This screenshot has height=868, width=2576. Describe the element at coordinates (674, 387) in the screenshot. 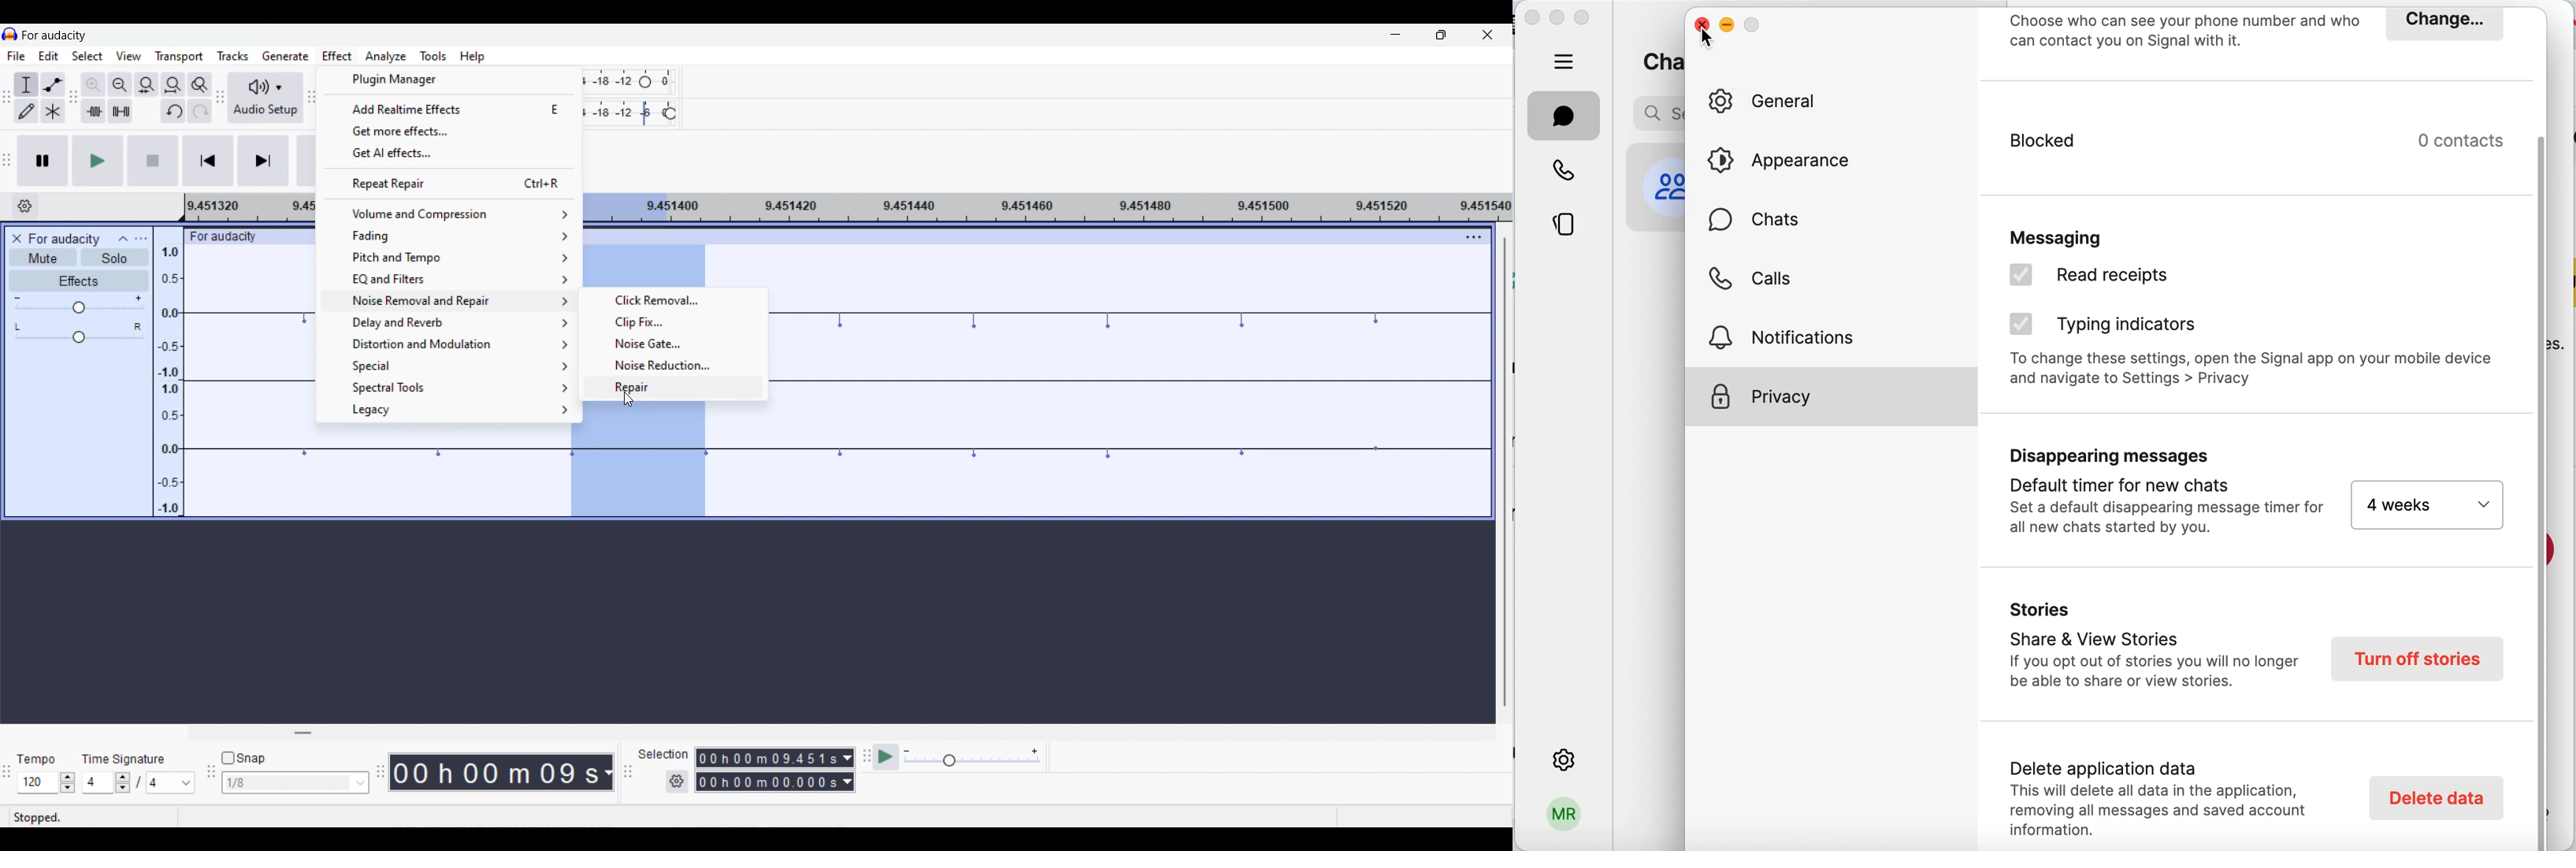

I see `Repair` at that location.